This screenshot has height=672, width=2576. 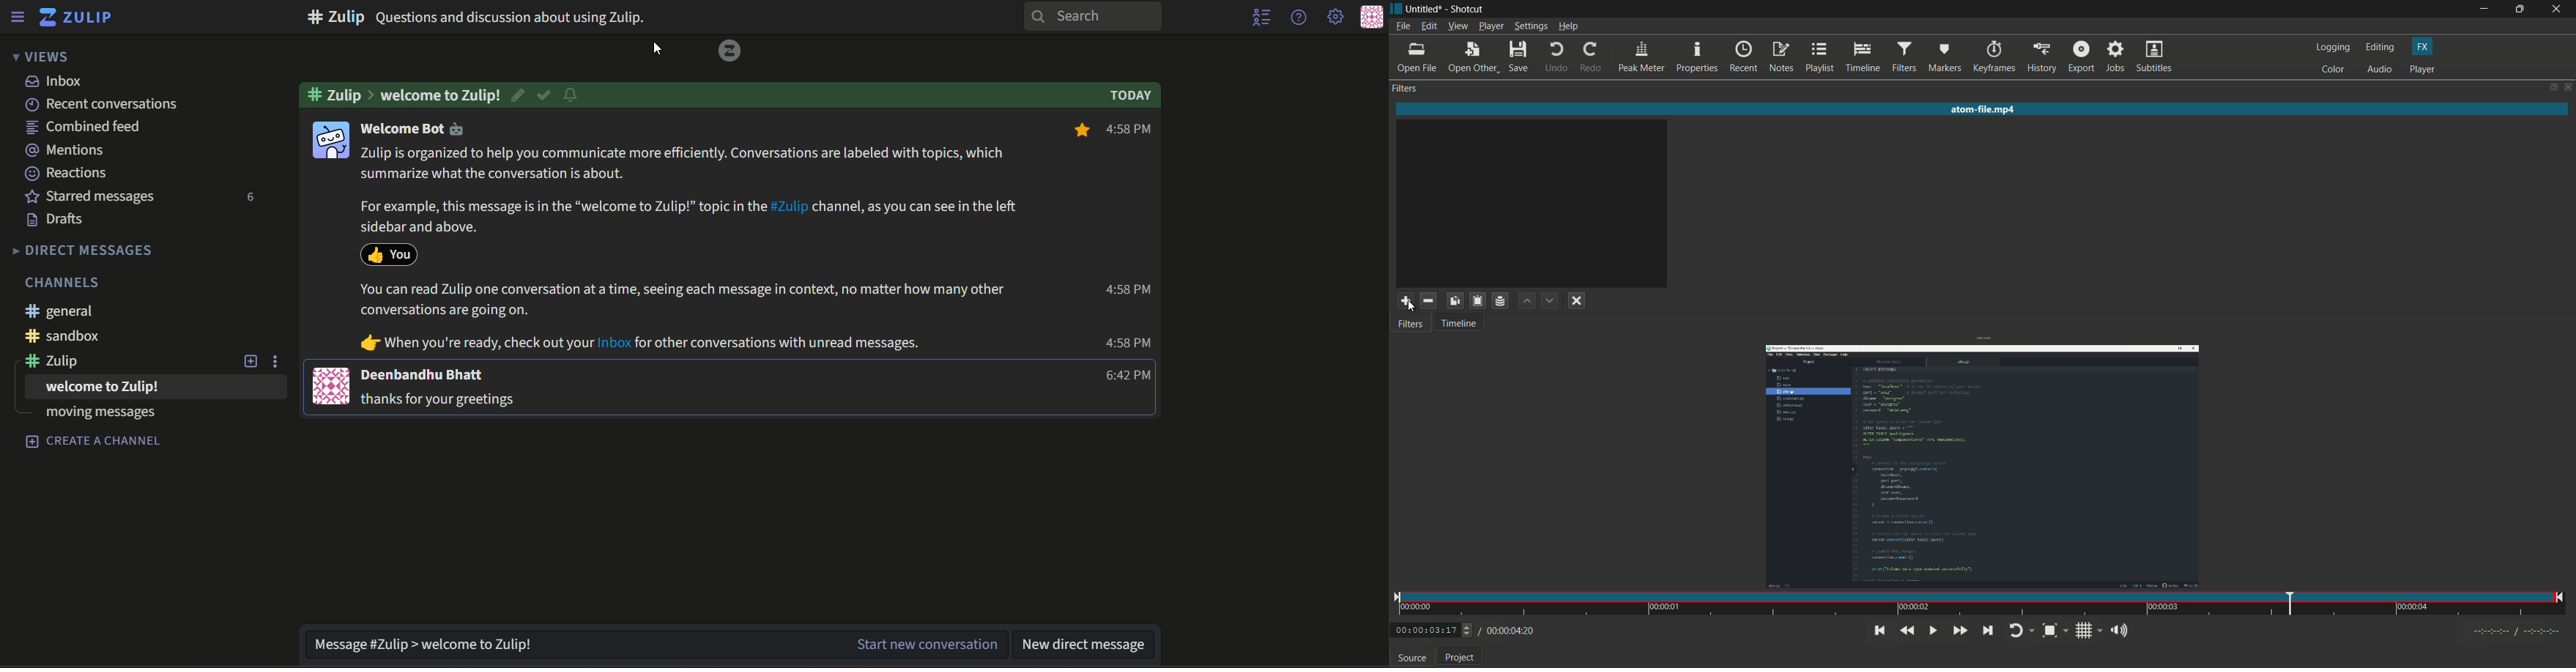 I want to click on jobs, so click(x=2117, y=58).